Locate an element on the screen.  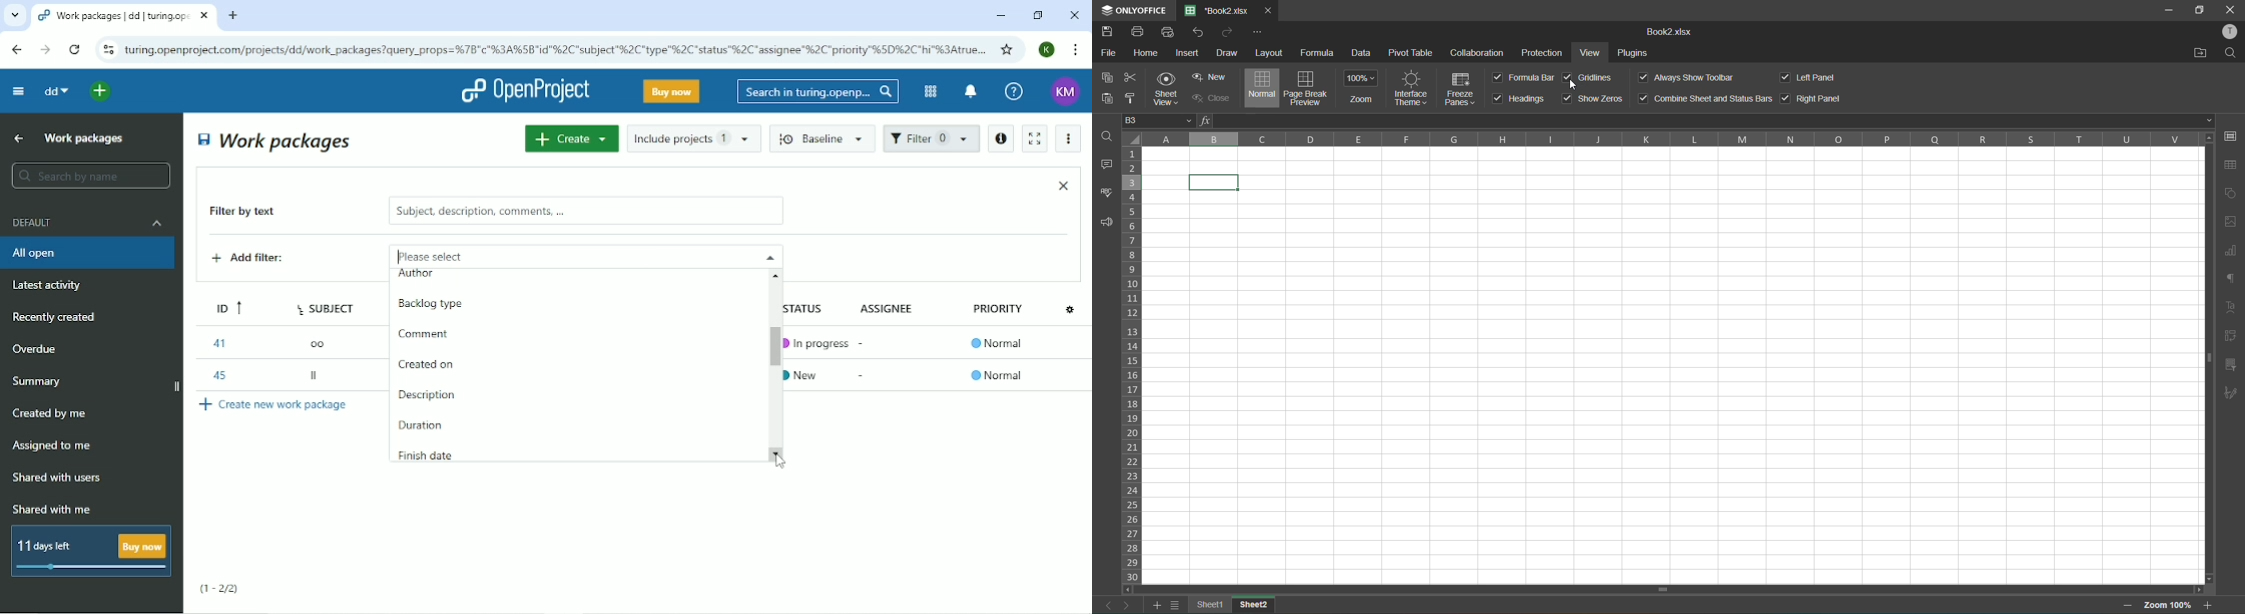
Collapse project menu is located at coordinates (17, 90).